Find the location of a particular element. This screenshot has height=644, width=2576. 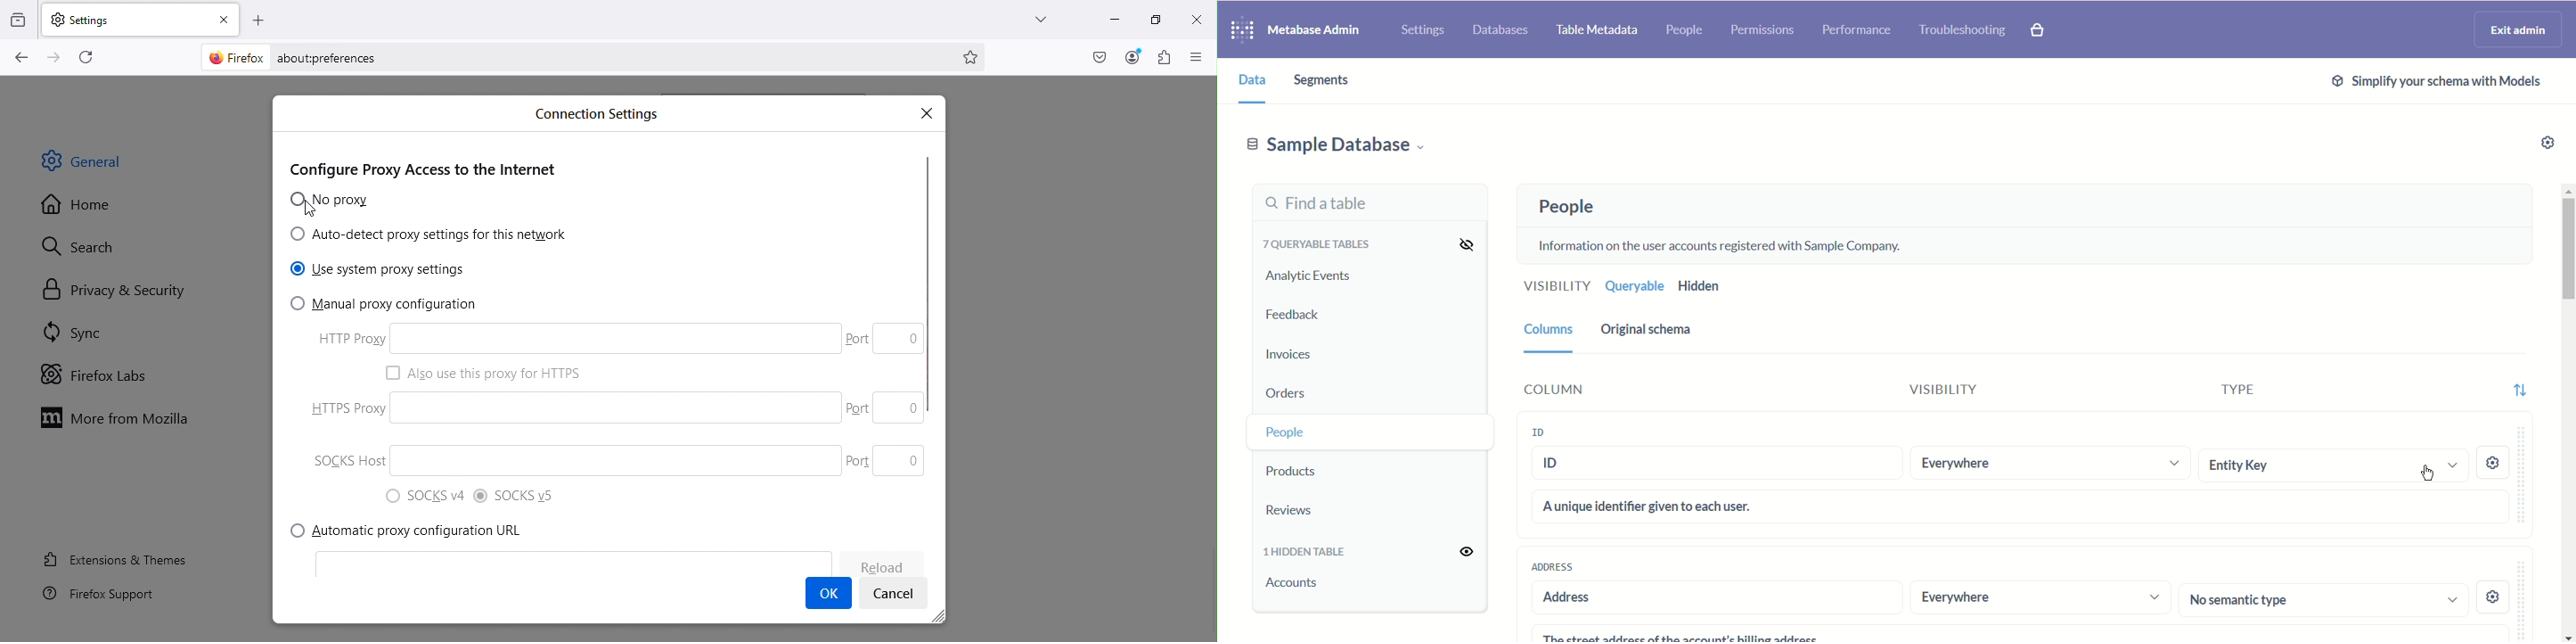

List all tabs is located at coordinates (1032, 17).